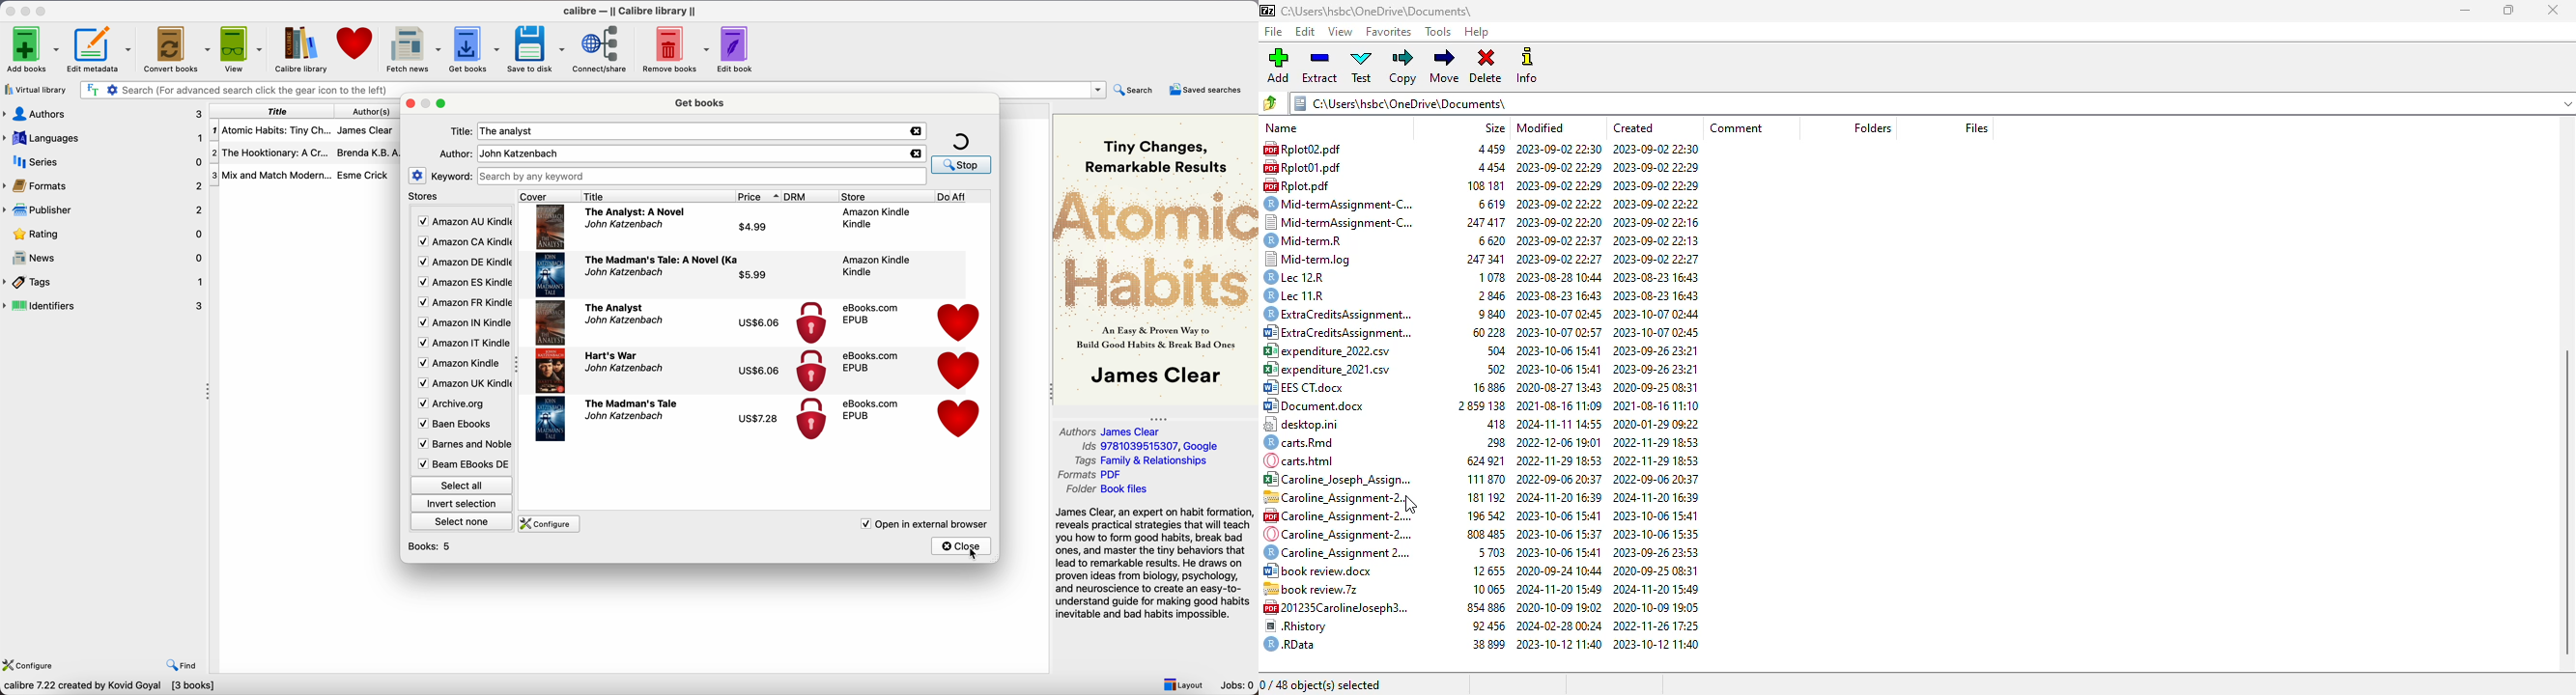 Image resolution: width=2576 pixels, height=700 pixels. Describe the element at coordinates (1268, 12) in the screenshot. I see `7 zip logo` at that location.